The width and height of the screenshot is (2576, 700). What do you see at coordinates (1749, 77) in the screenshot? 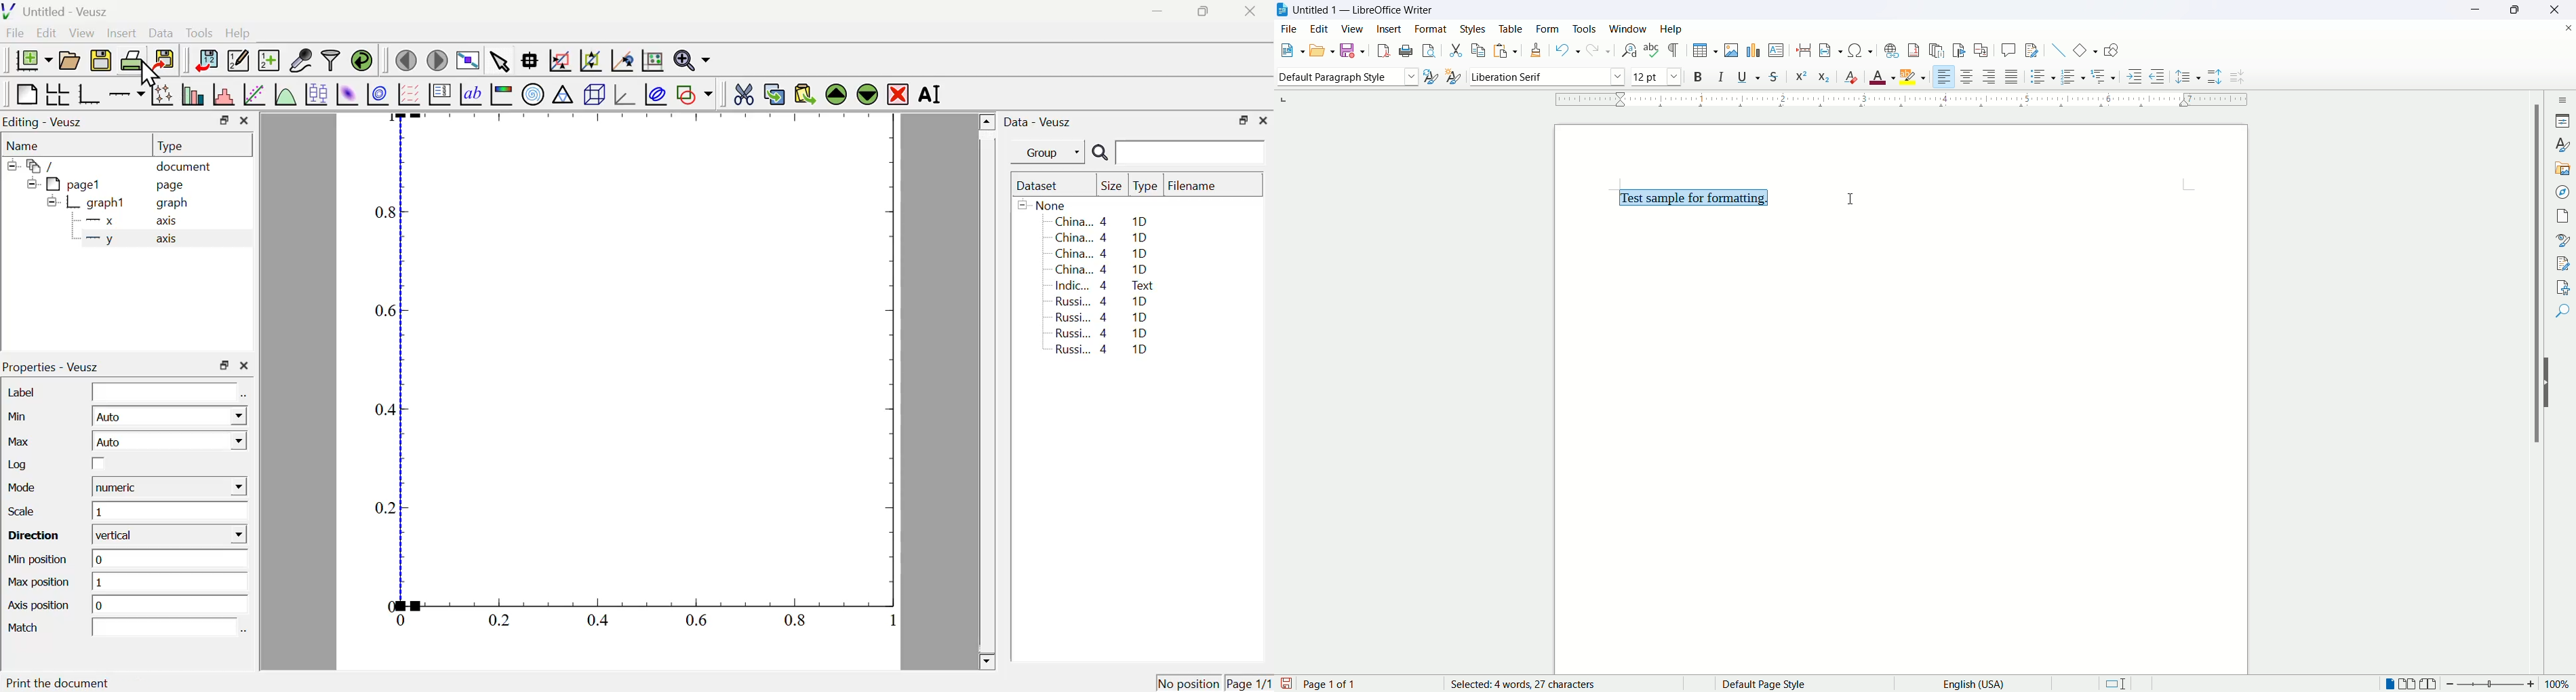
I see `underline` at bounding box center [1749, 77].